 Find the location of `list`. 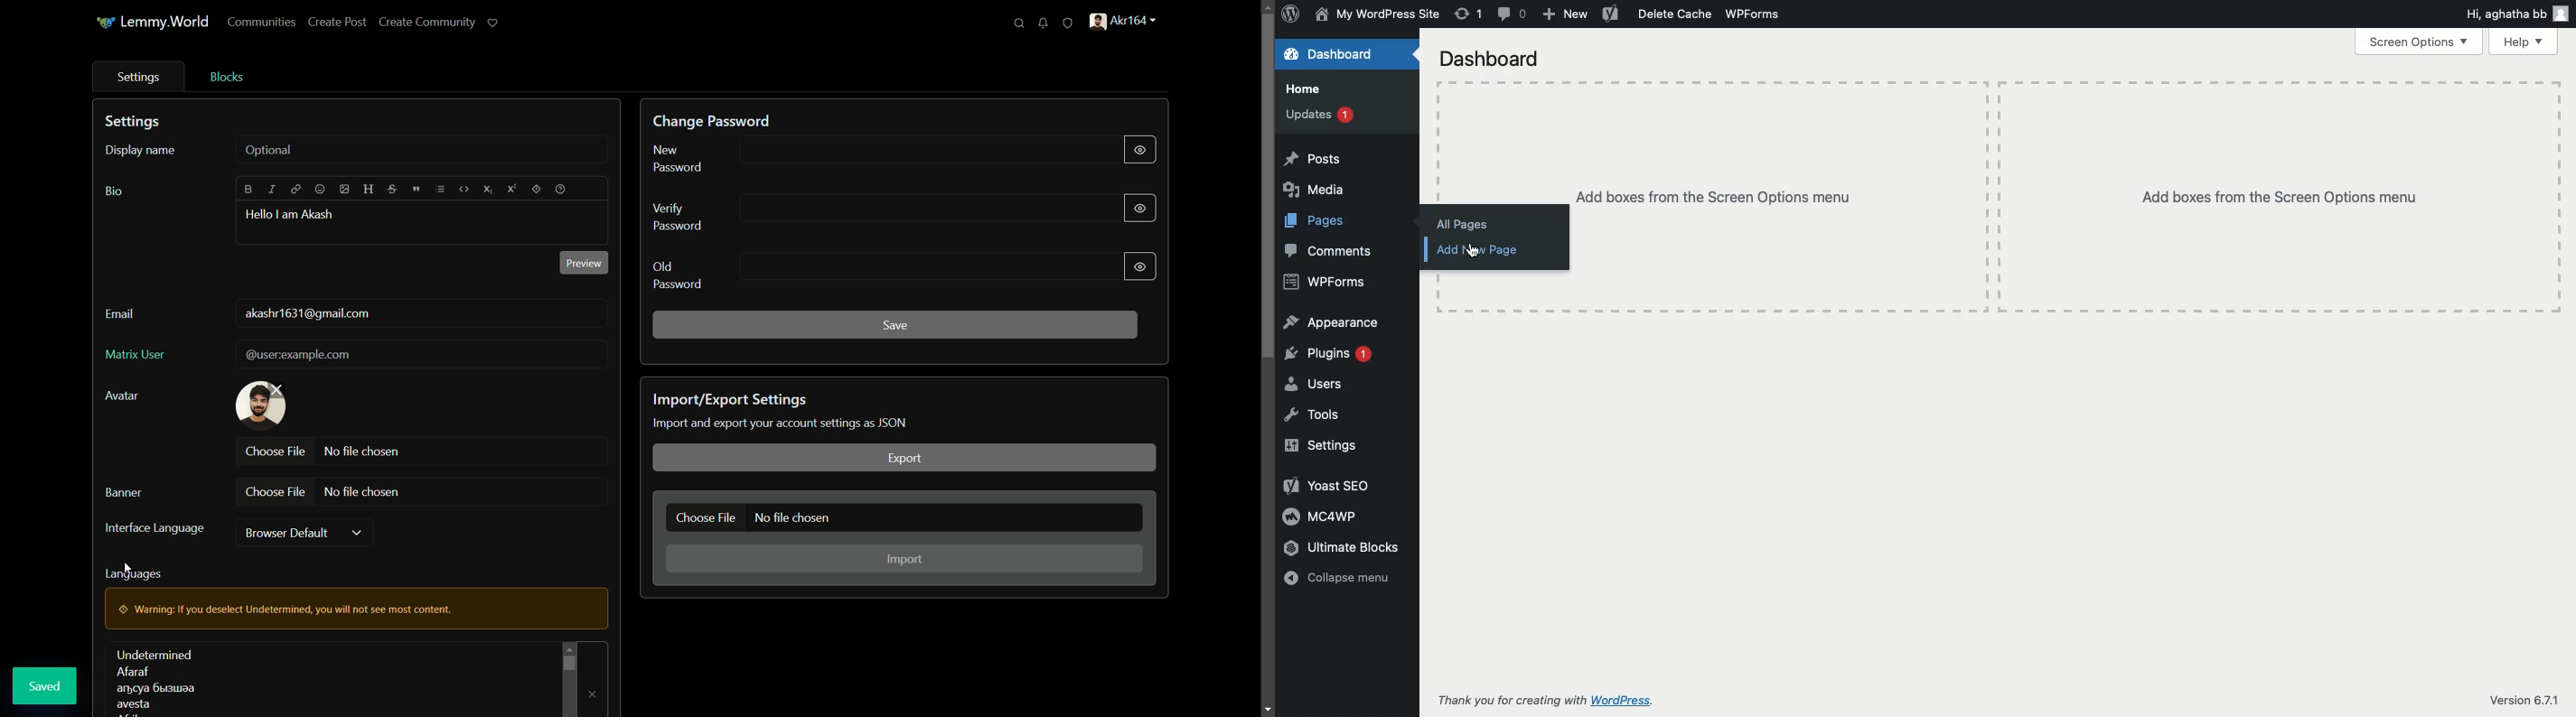

list is located at coordinates (440, 189).